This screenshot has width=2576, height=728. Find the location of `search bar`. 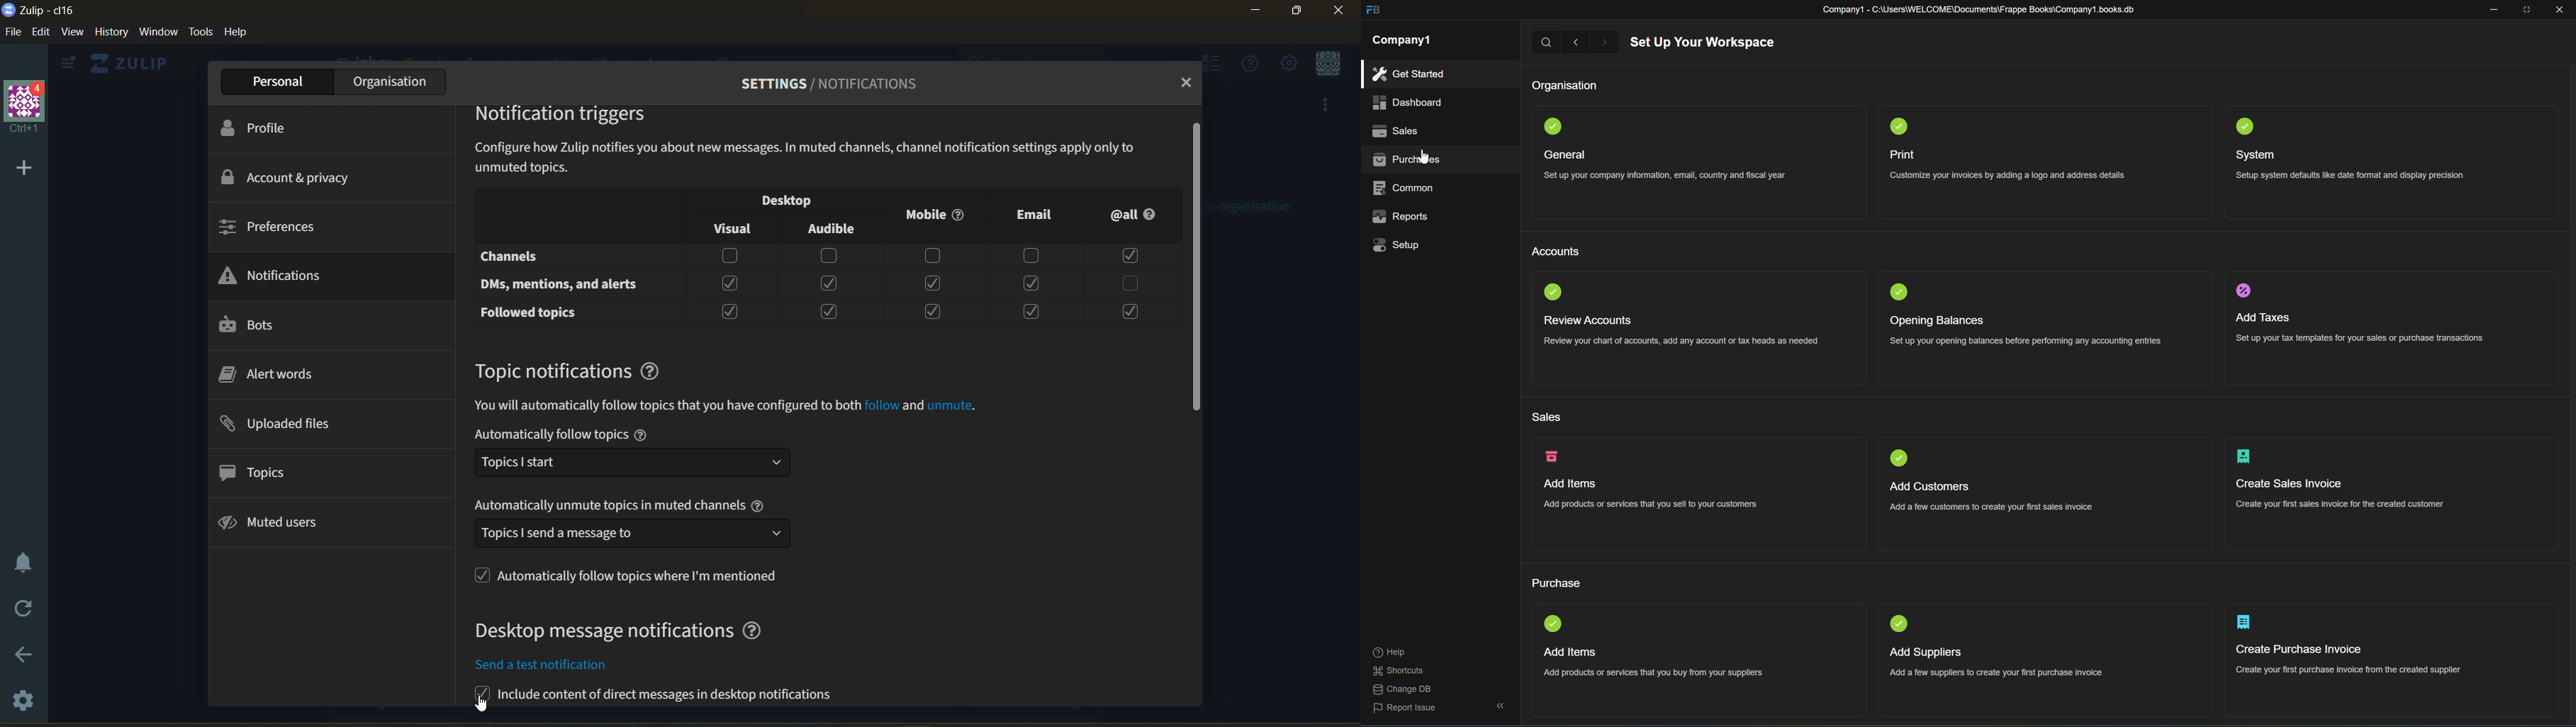

search bar is located at coordinates (1548, 42).